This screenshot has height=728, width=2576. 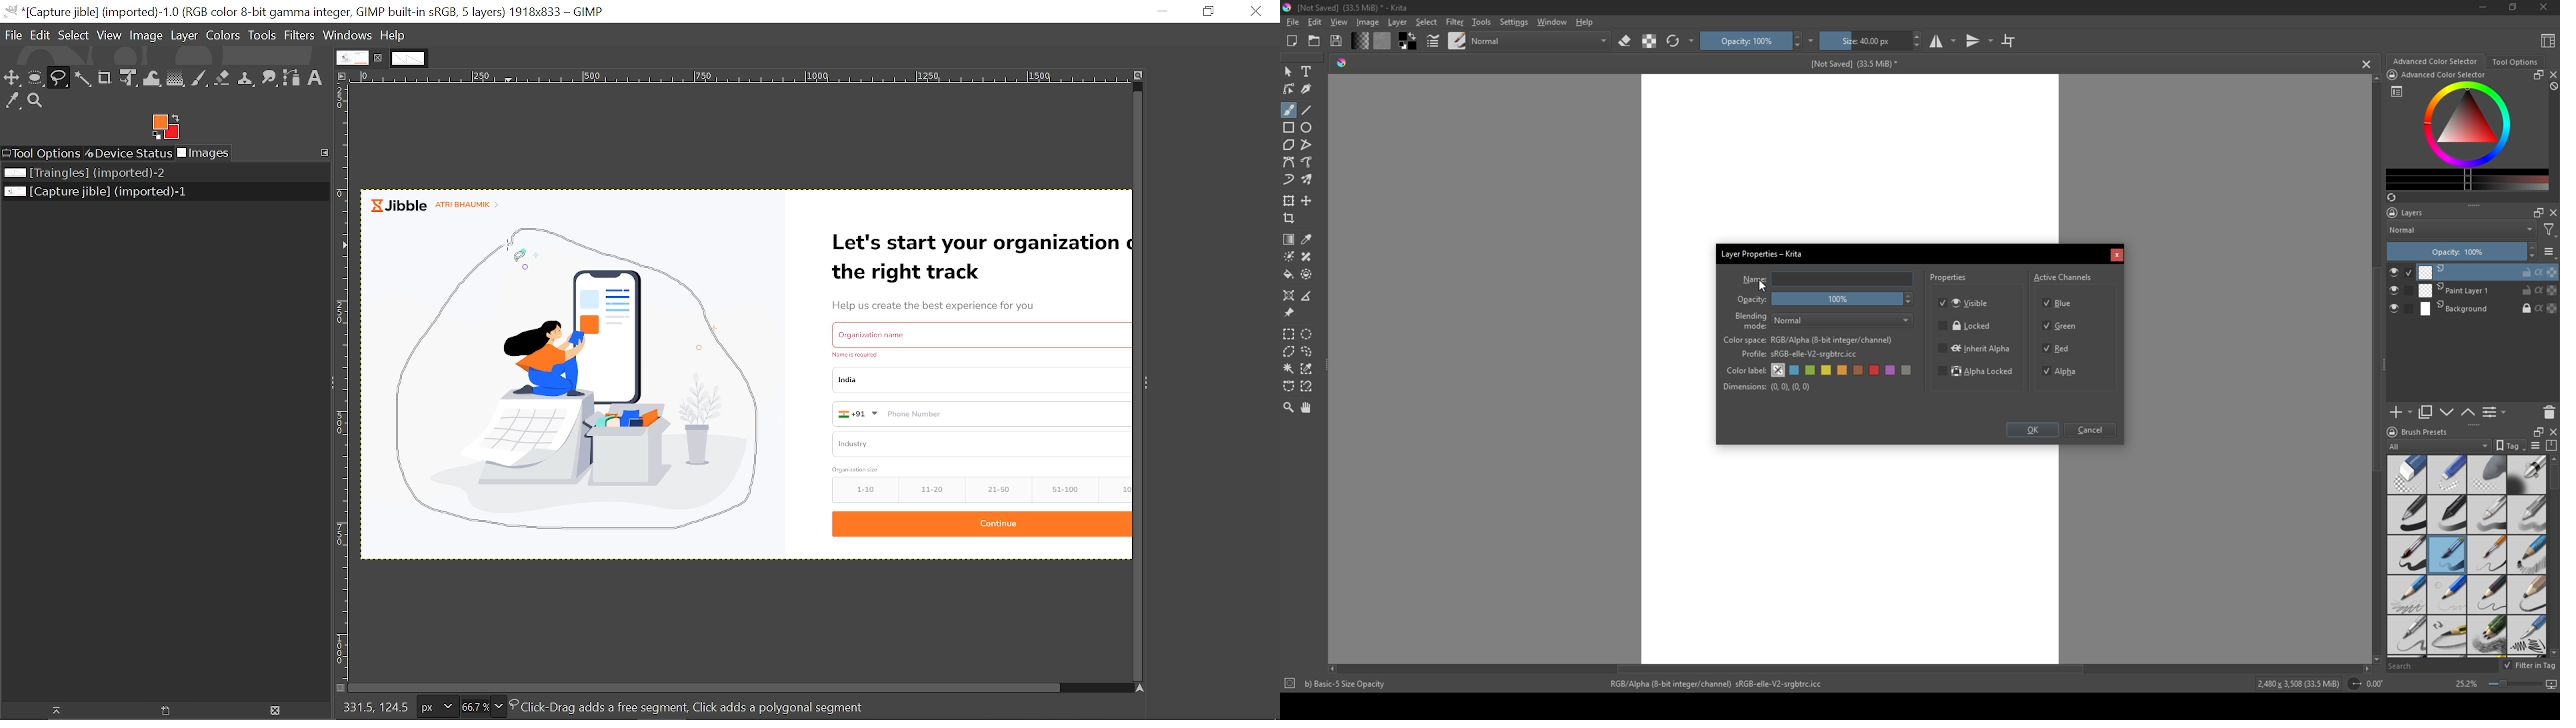 I want to click on blue, so click(x=1795, y=371).